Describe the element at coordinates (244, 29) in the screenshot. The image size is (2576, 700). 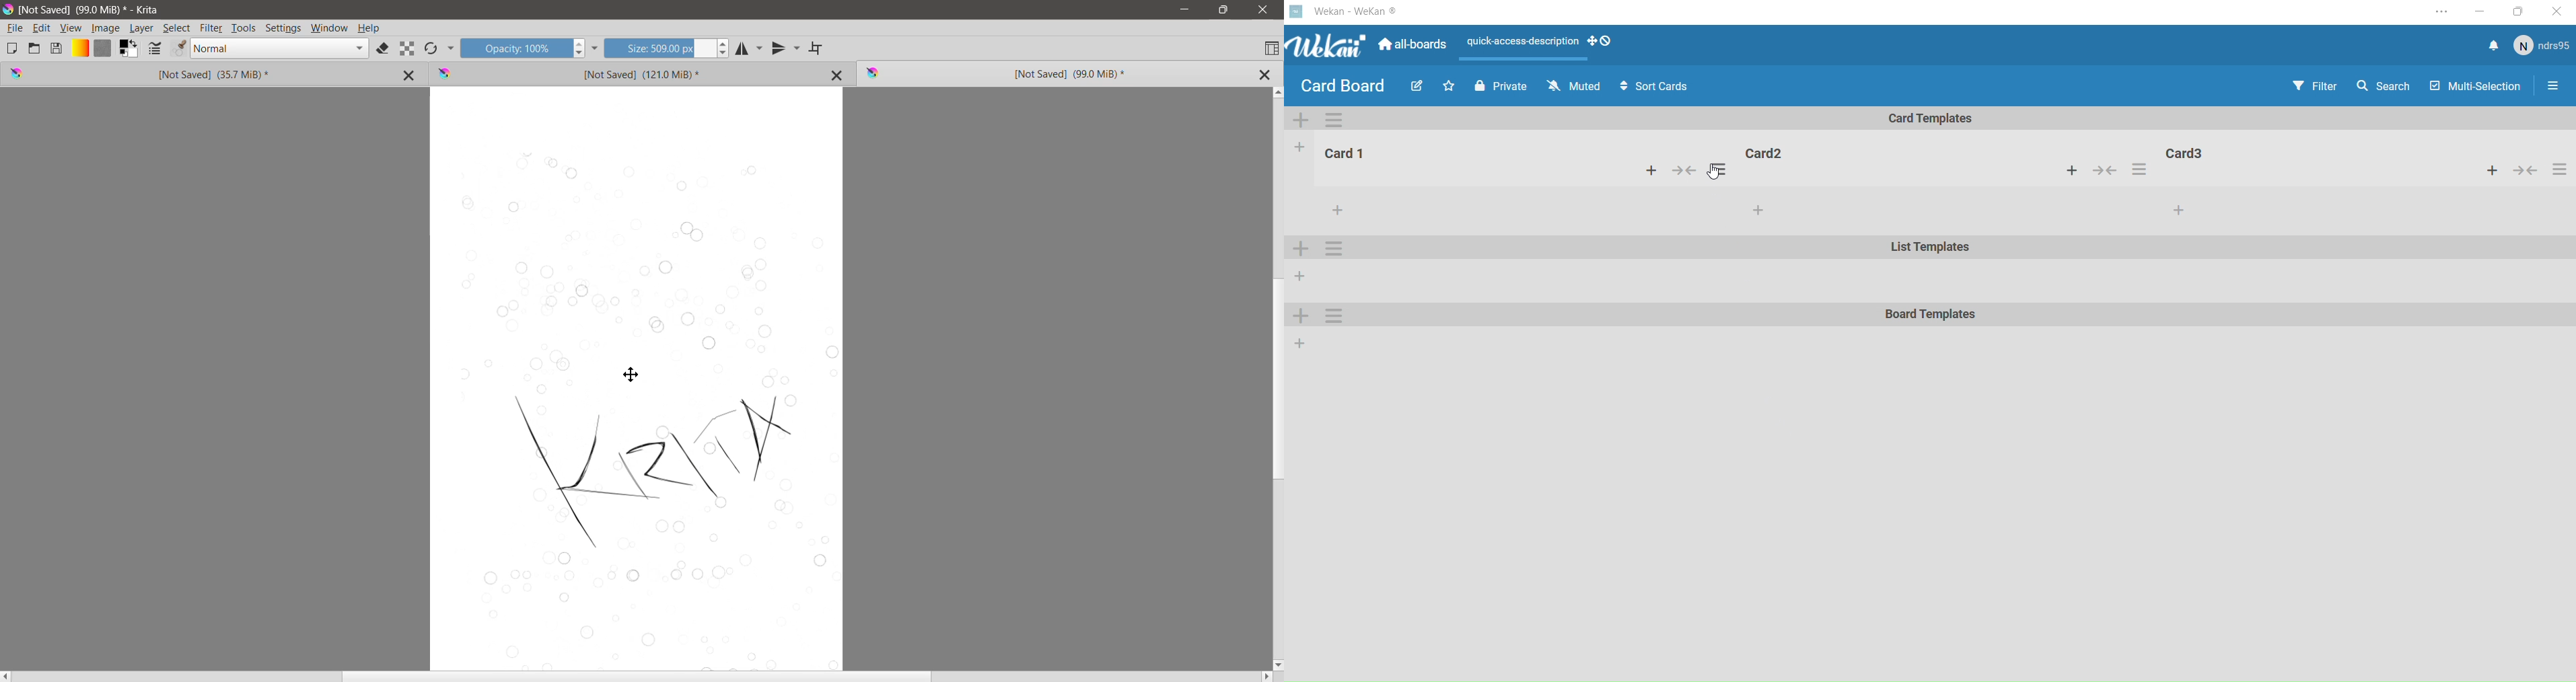
I see `Tools` at that location.